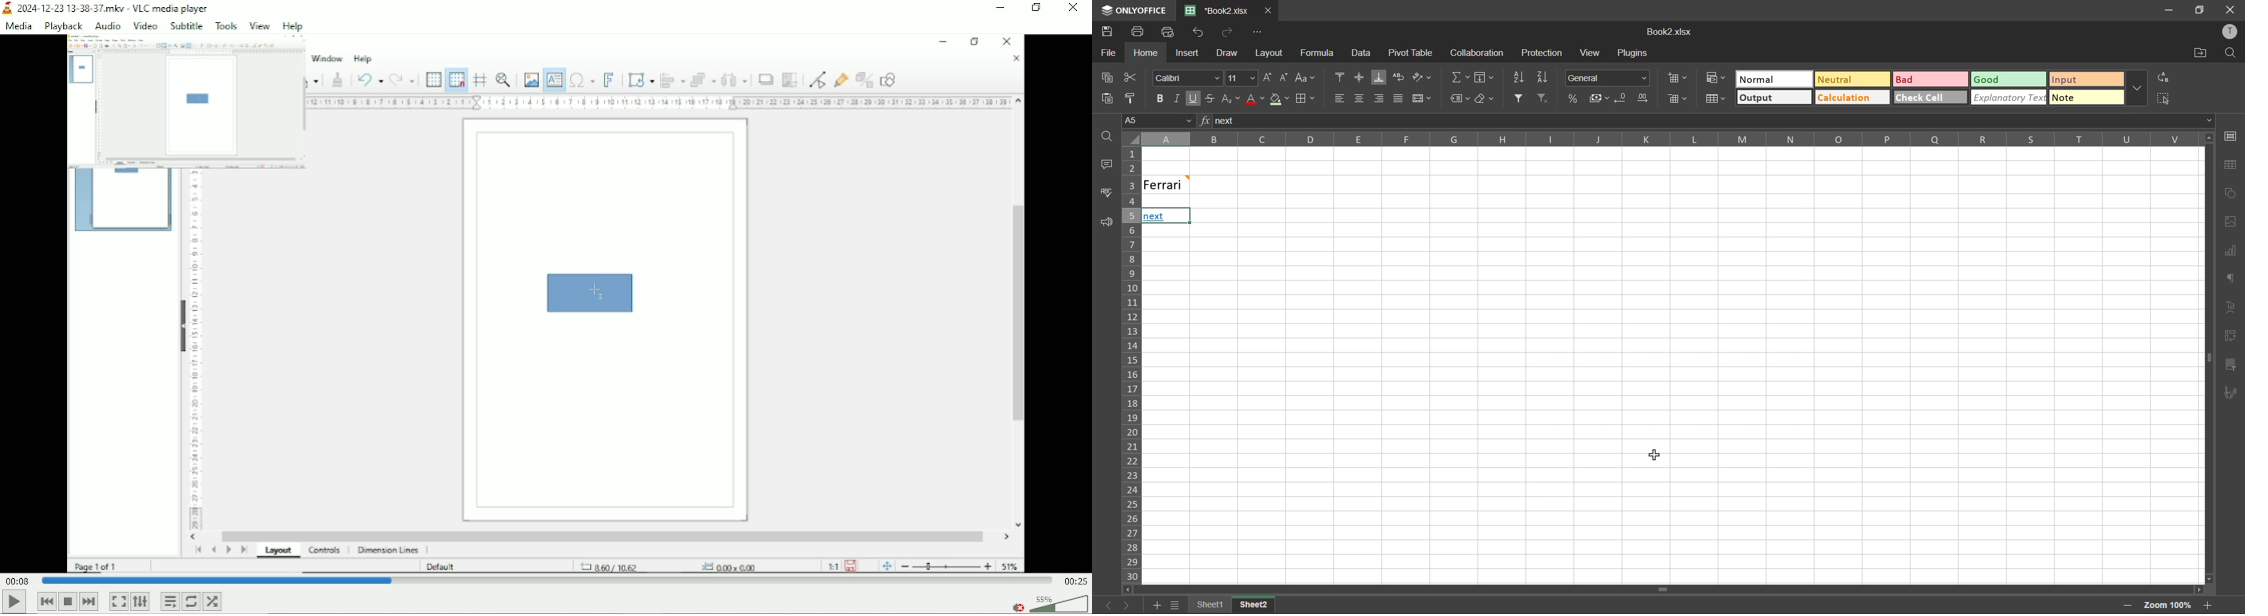 The image size is (2268, 616). I want to click on Show extended settings, so click(139, 601).